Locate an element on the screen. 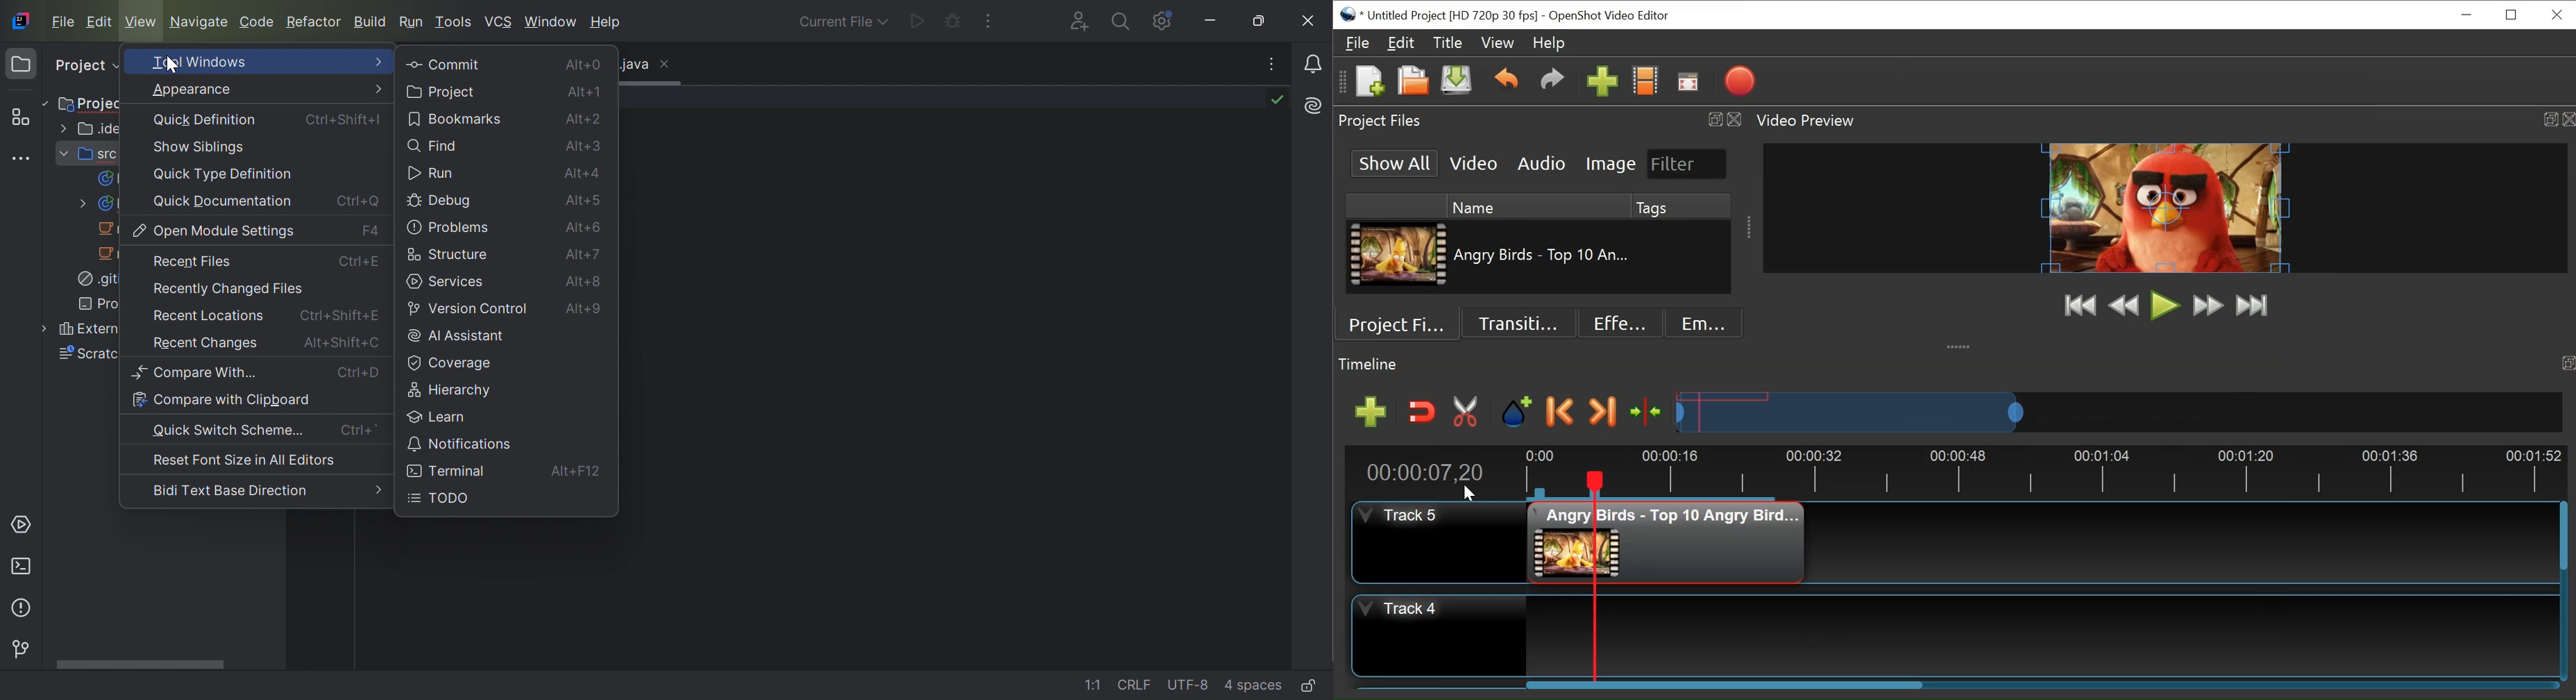 Image resolution: width=2576 pixels, height=700 pixels. Version Control is located at coordinates (469, 310).